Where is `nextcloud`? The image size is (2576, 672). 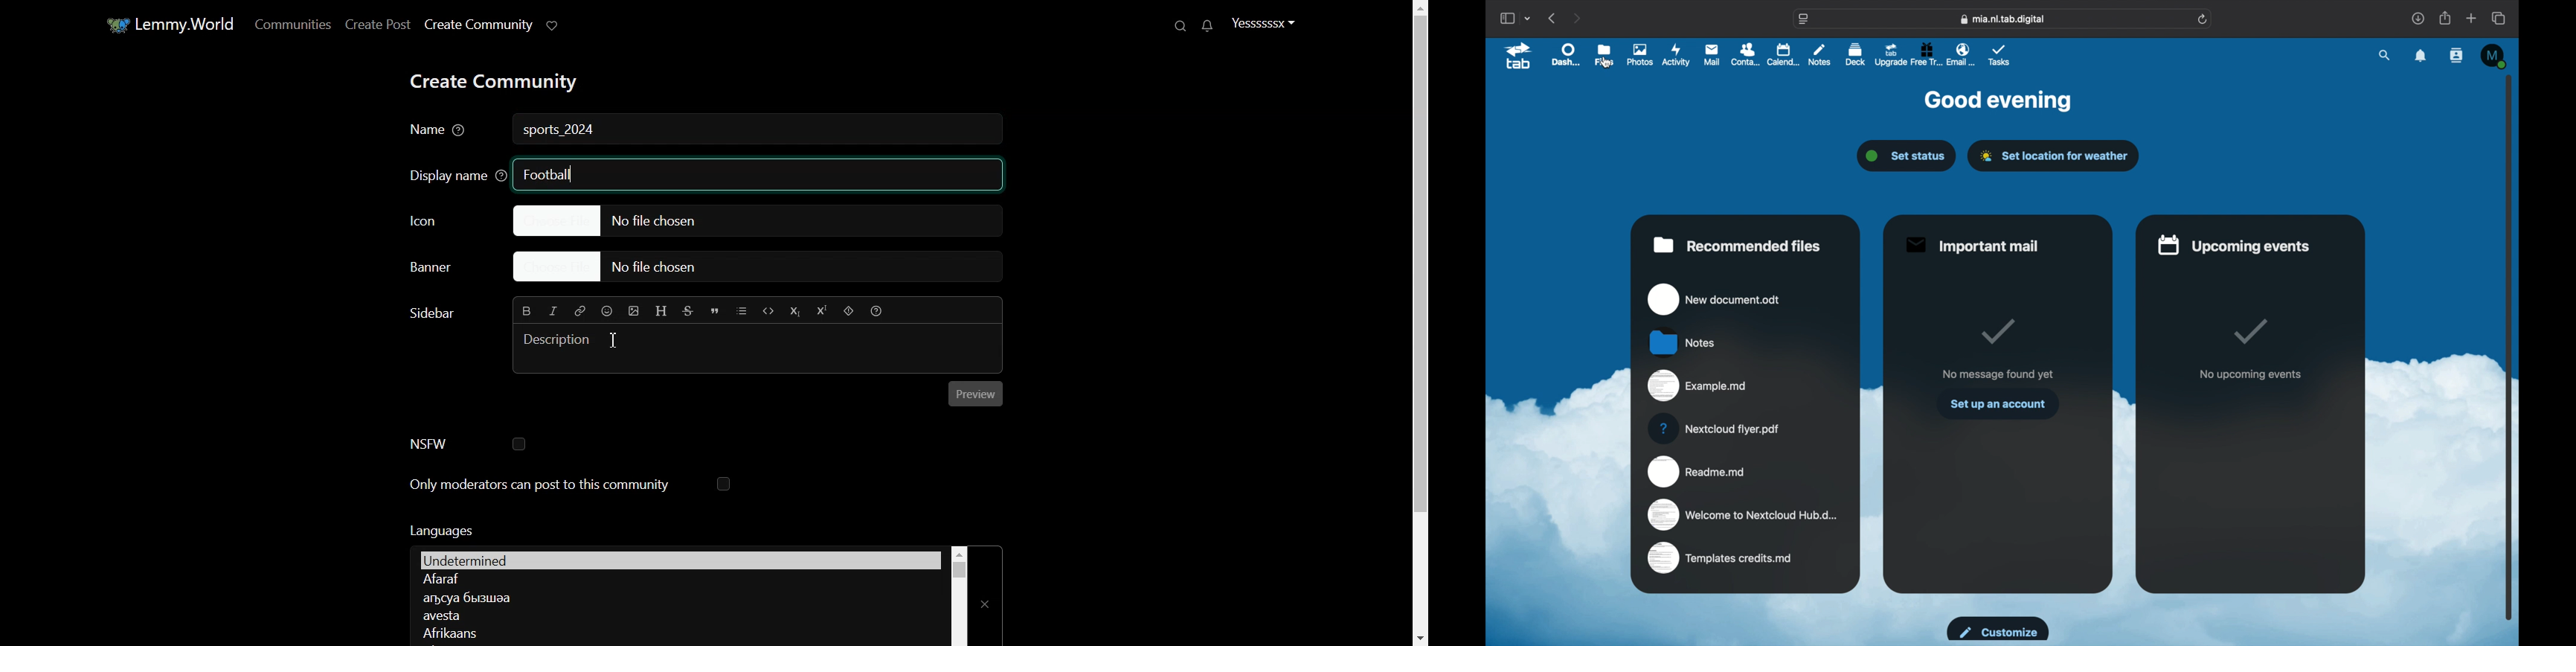
nextcloud is located at coordinates (1712, 428).